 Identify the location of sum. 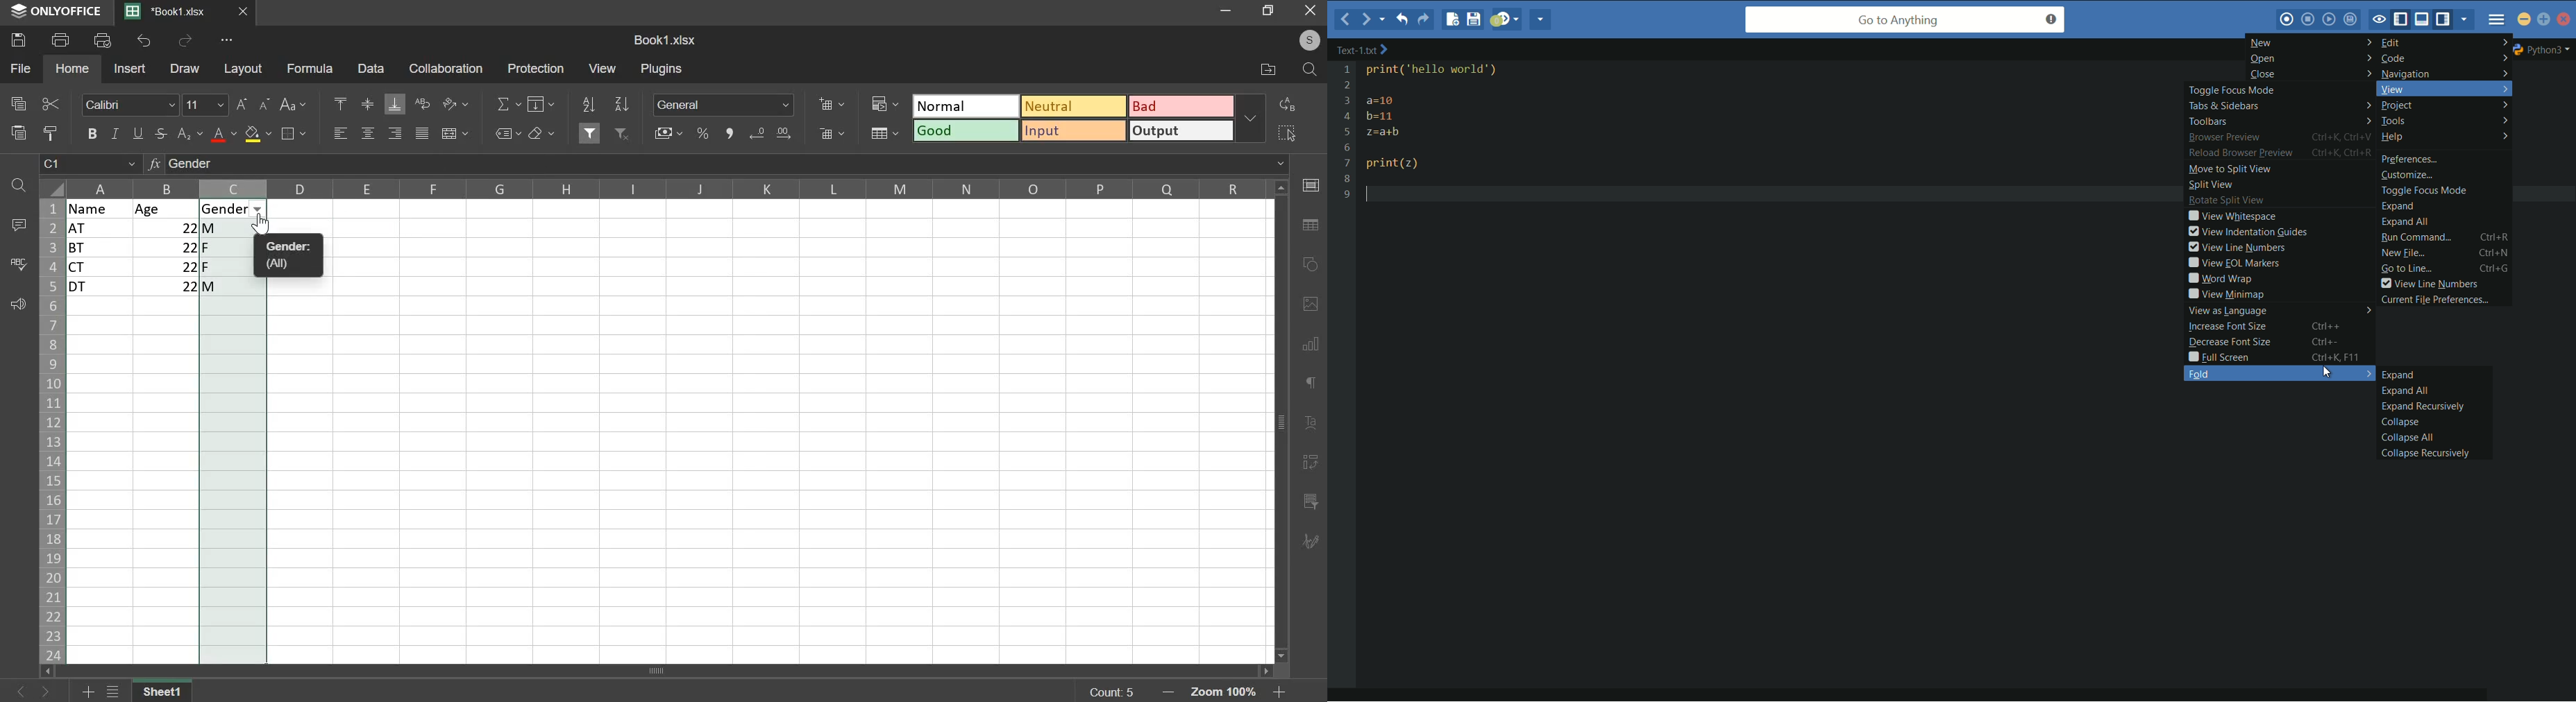
(510, 103).